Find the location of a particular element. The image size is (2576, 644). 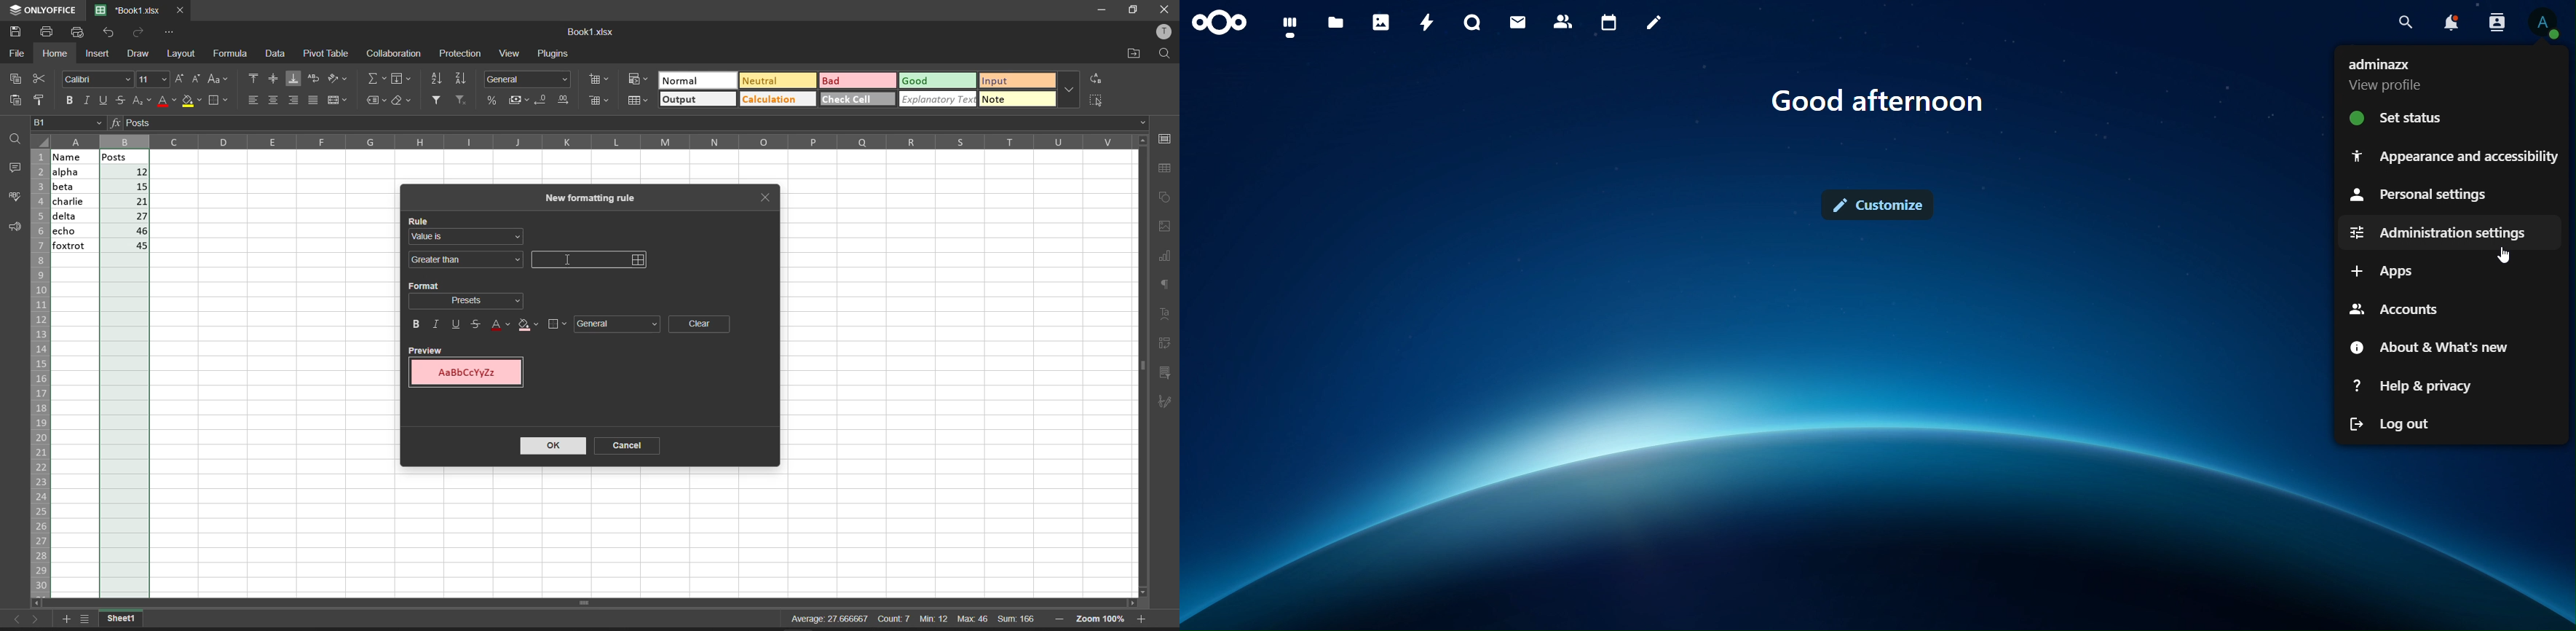

scroll down is located at coordinates (1148, 589).